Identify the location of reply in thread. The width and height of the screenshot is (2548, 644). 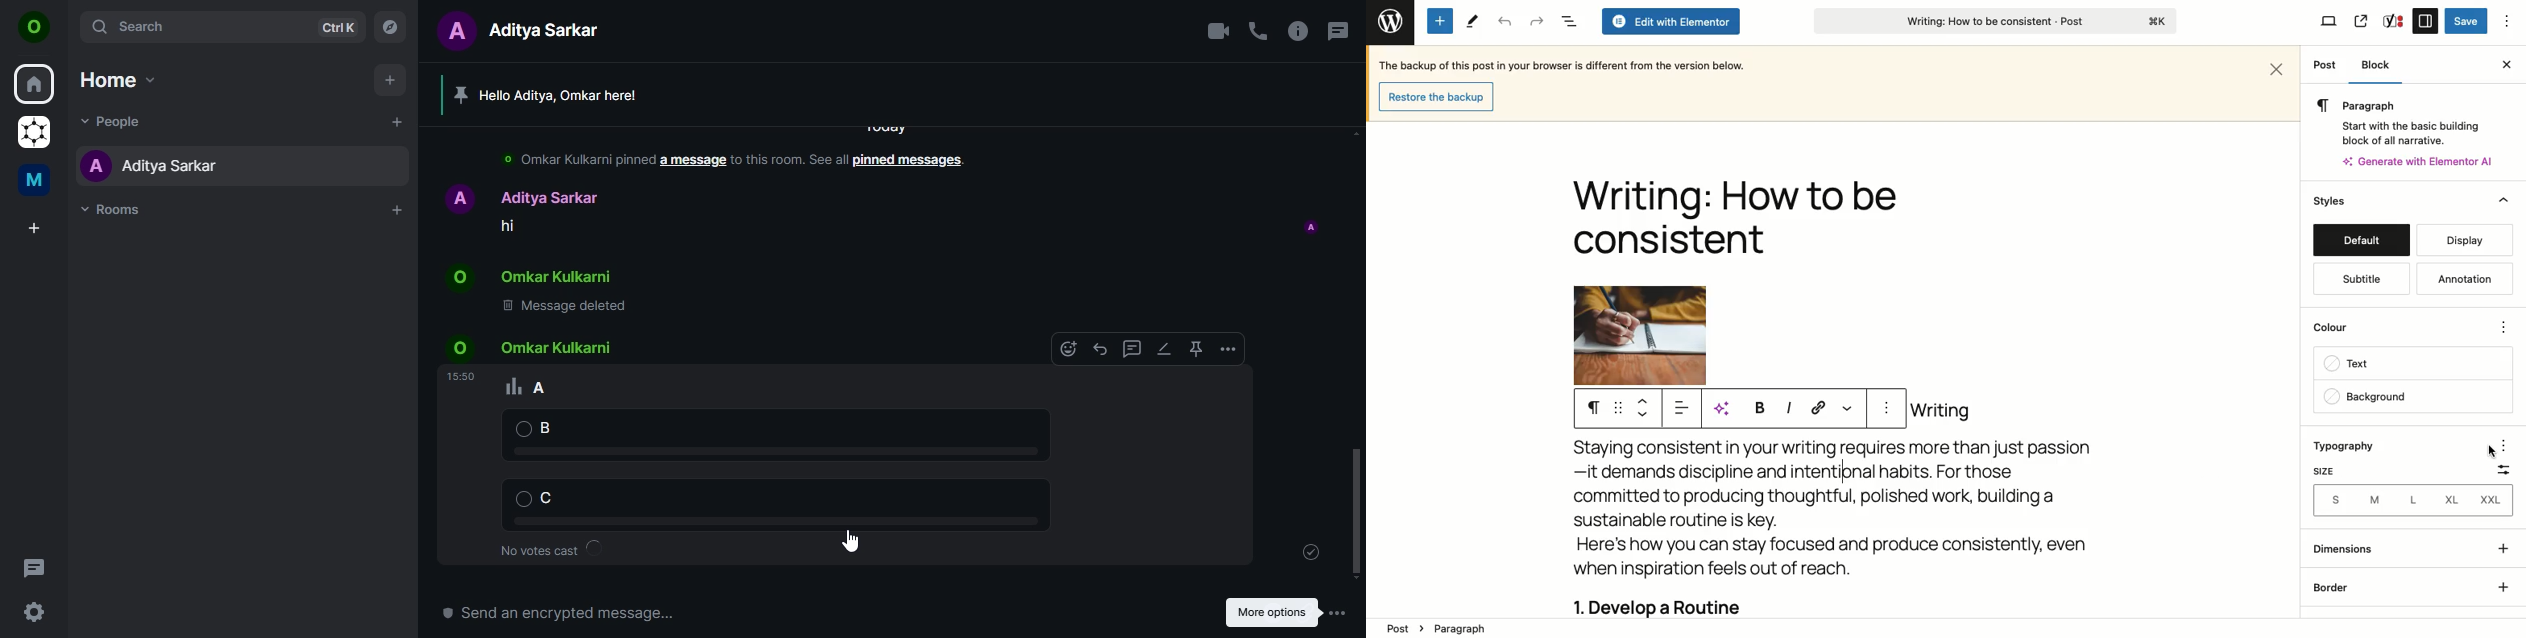
(1130, 350).